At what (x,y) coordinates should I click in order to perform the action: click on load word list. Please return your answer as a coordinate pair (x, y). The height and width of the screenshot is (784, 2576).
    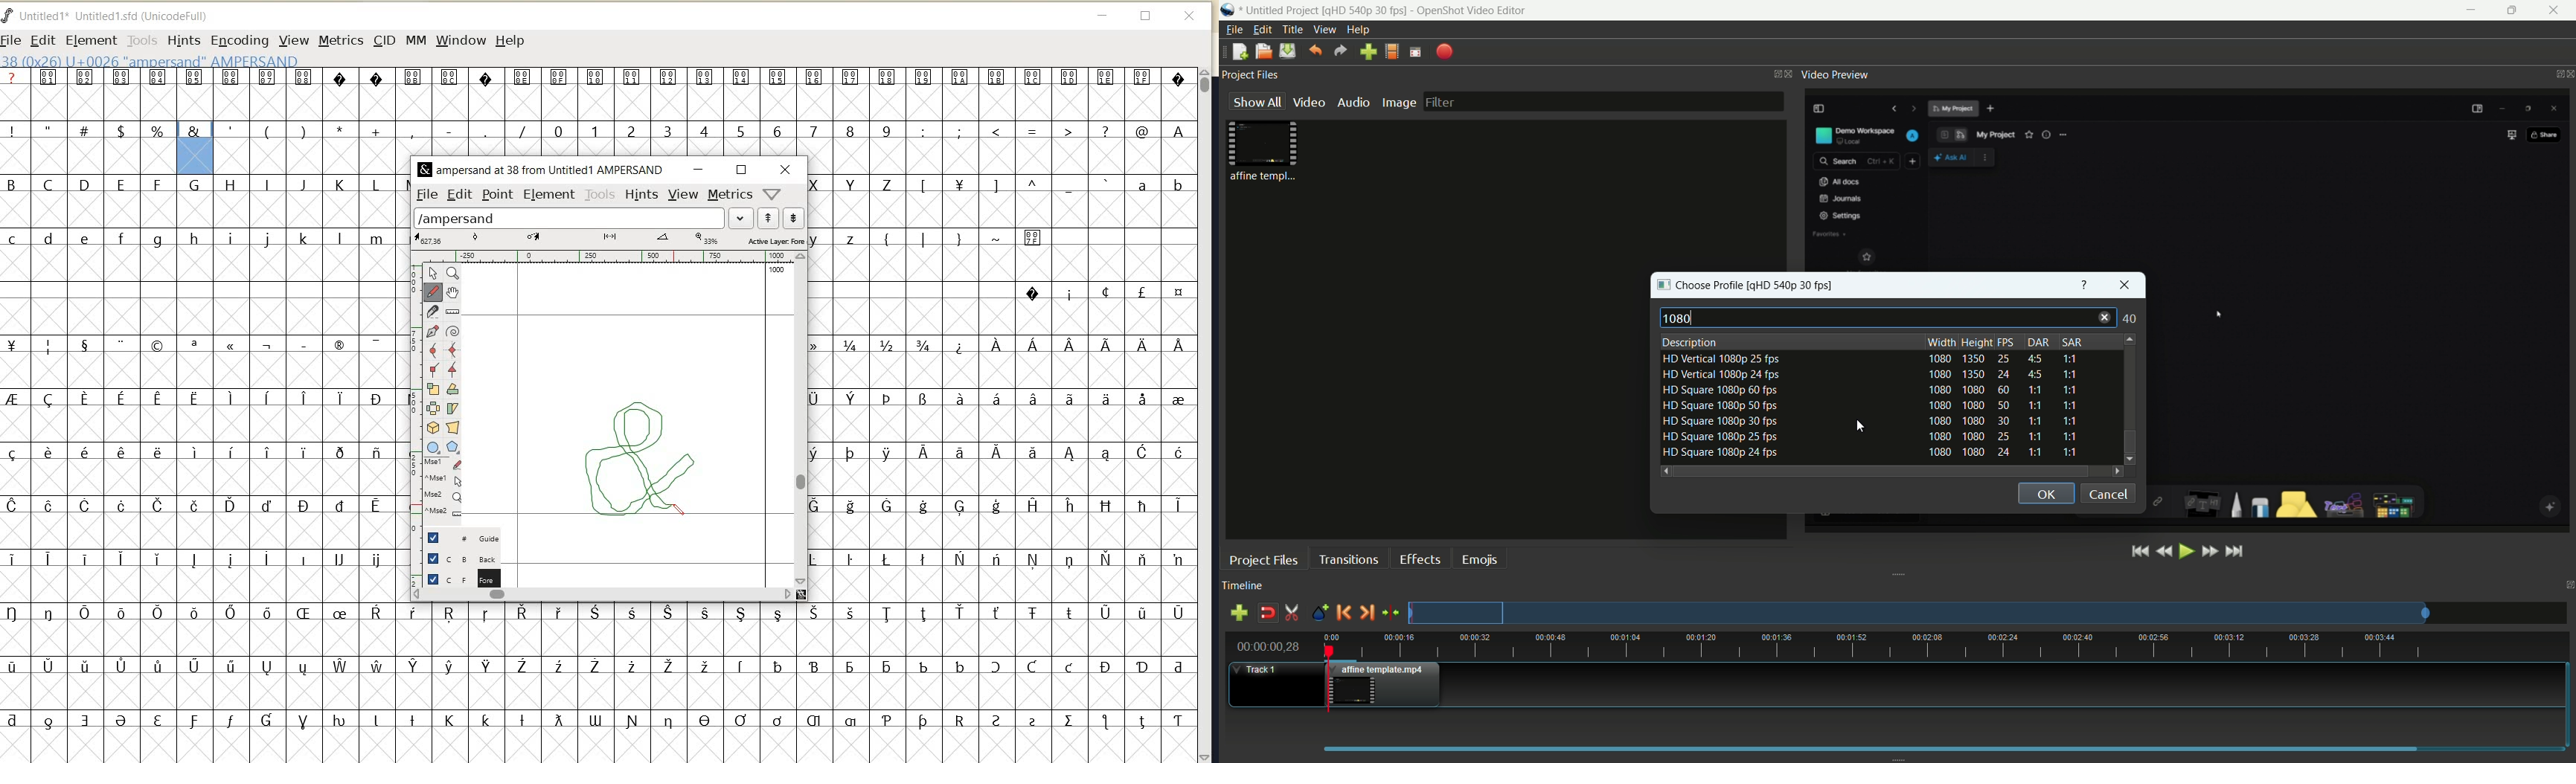
    Looking at the image, I should click on (568, 217).